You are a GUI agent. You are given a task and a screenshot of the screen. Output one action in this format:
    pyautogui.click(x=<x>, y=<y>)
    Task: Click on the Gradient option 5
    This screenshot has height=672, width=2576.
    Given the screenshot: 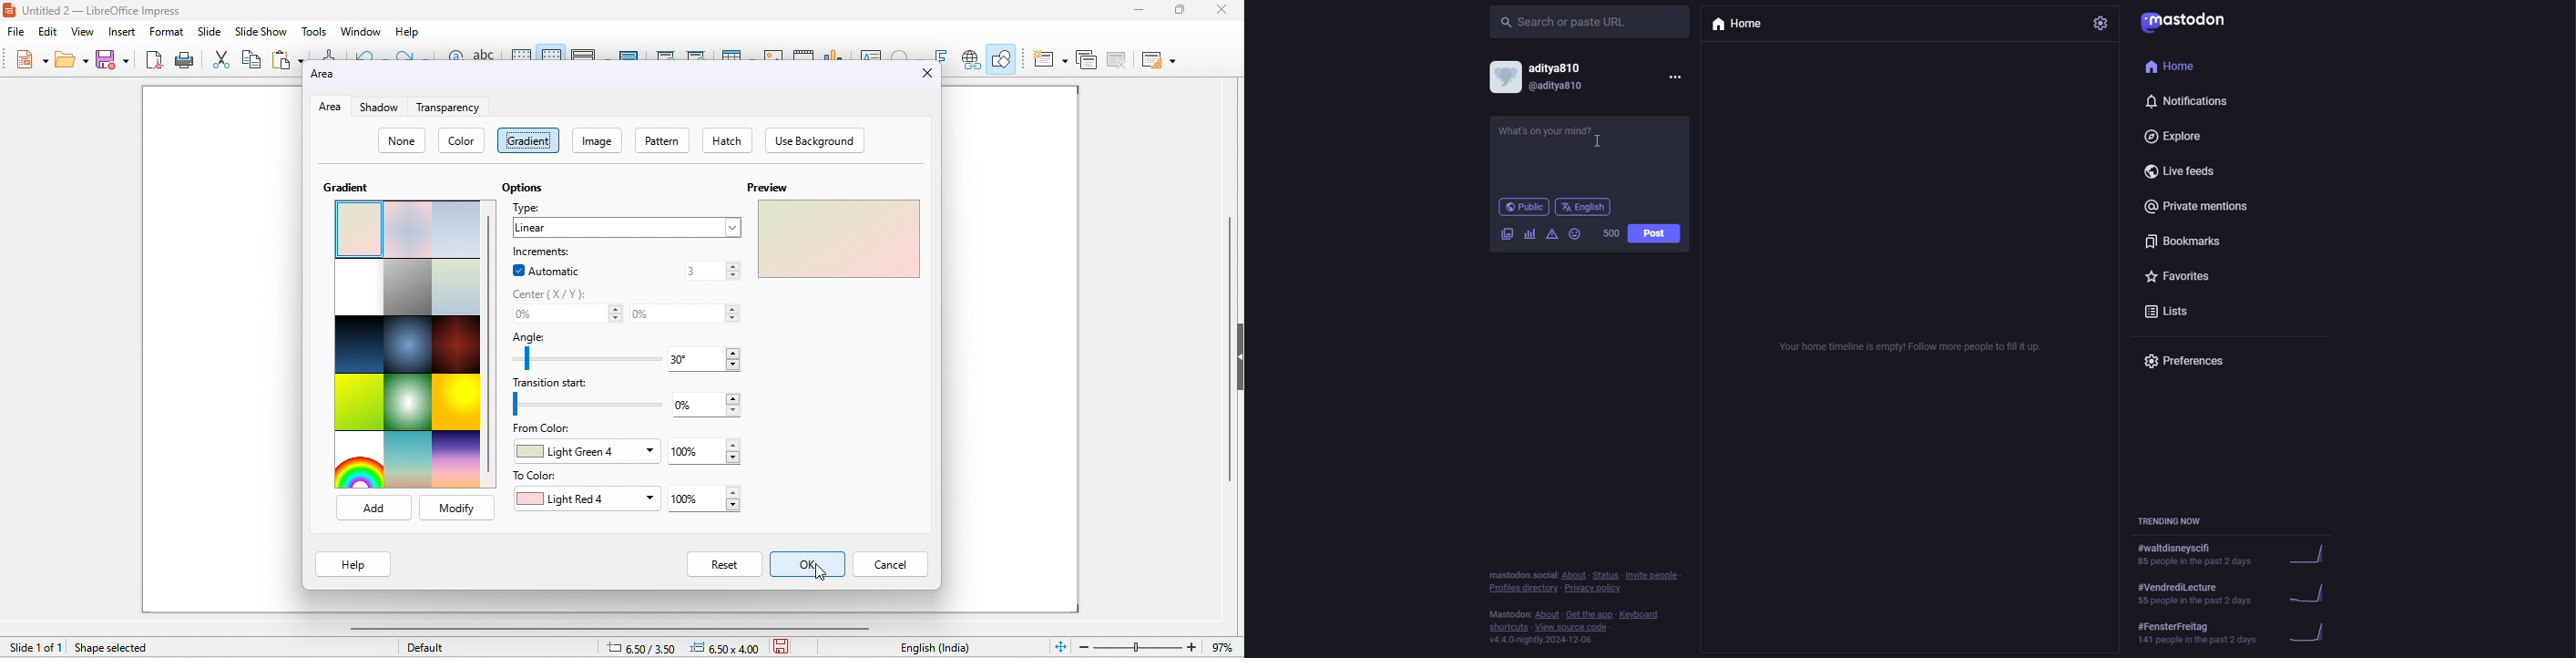 What is the action you would take?
    pyautogui.click(x=408, y=287)
    